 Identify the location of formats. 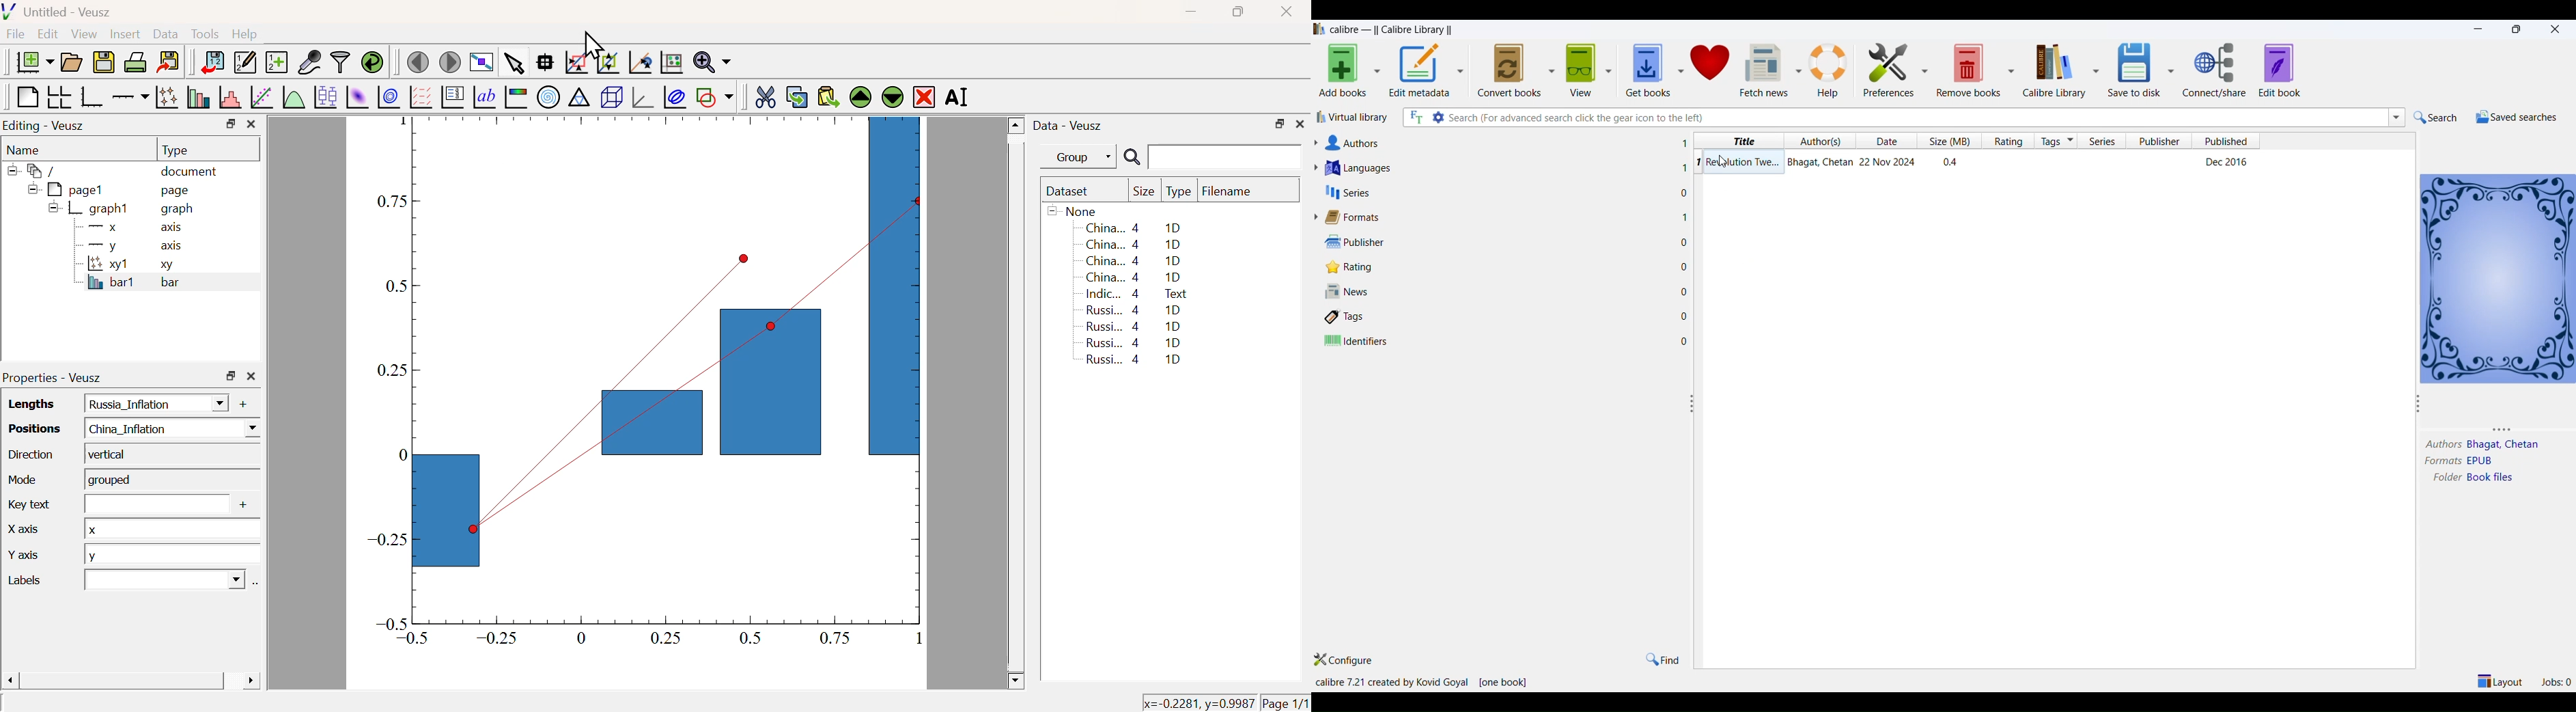
(2440, 461).